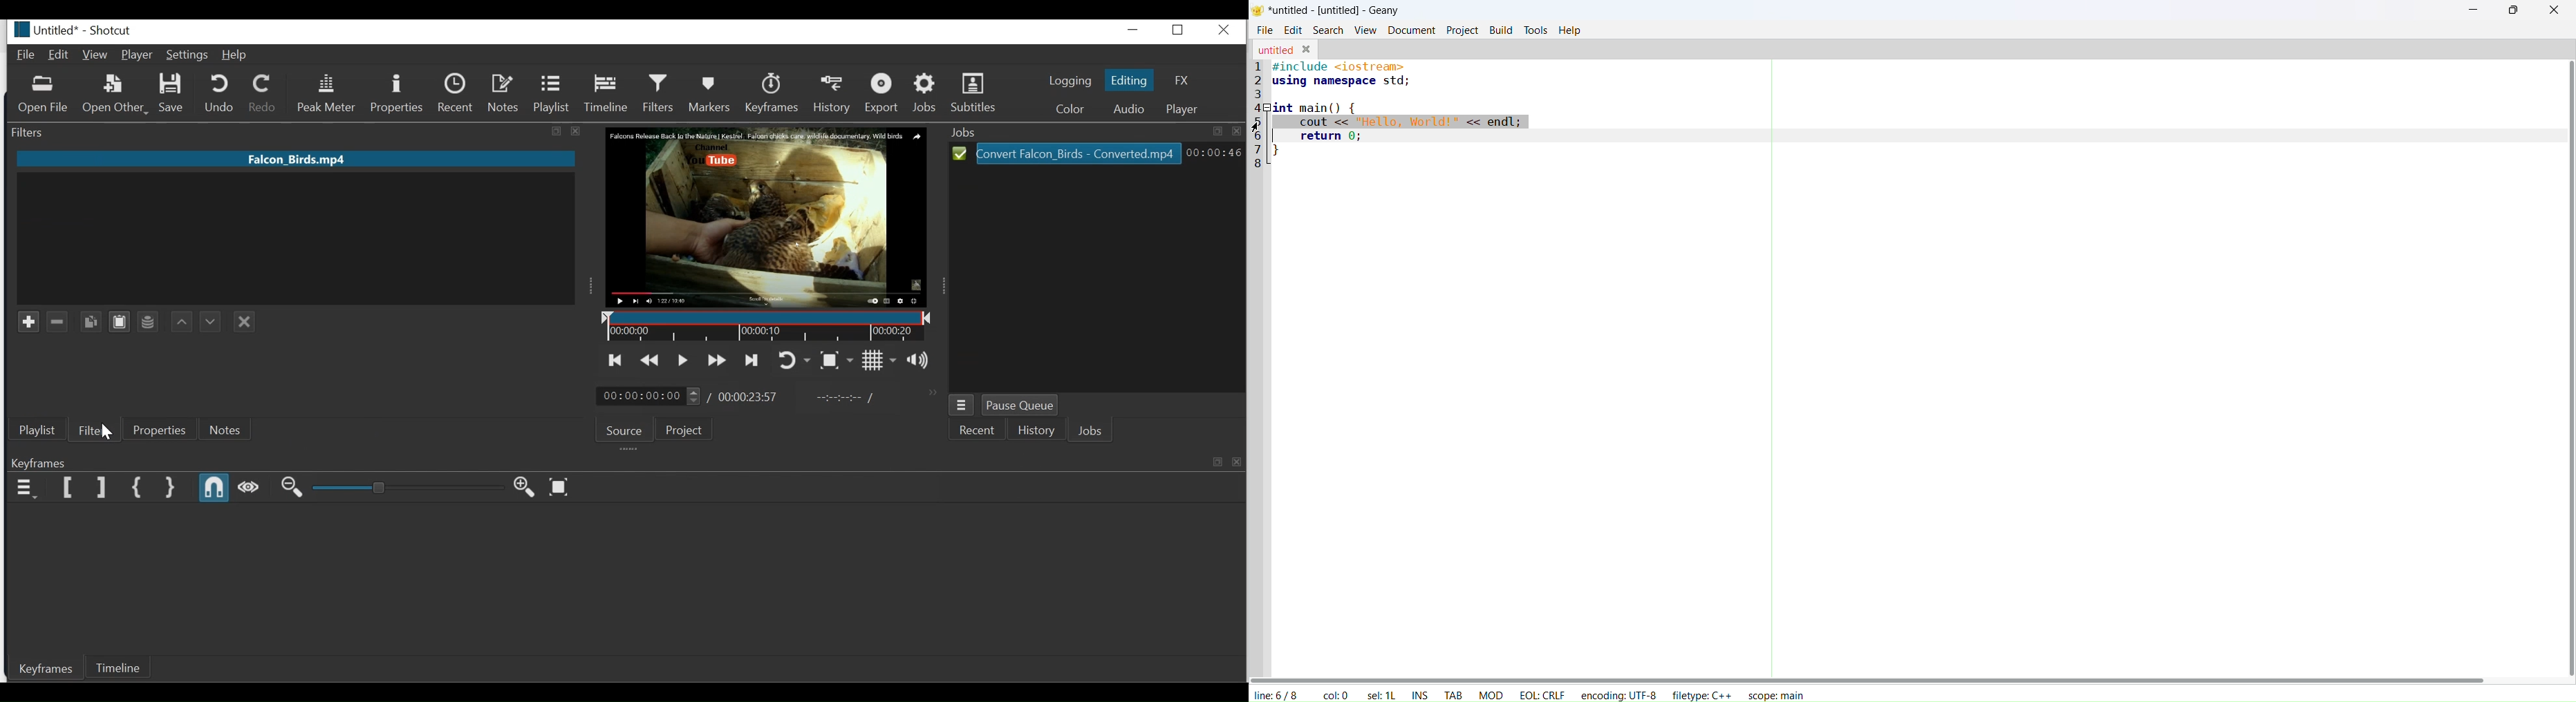 The image size is (2576, 728). I want to click on Markers, so click(711, 92).